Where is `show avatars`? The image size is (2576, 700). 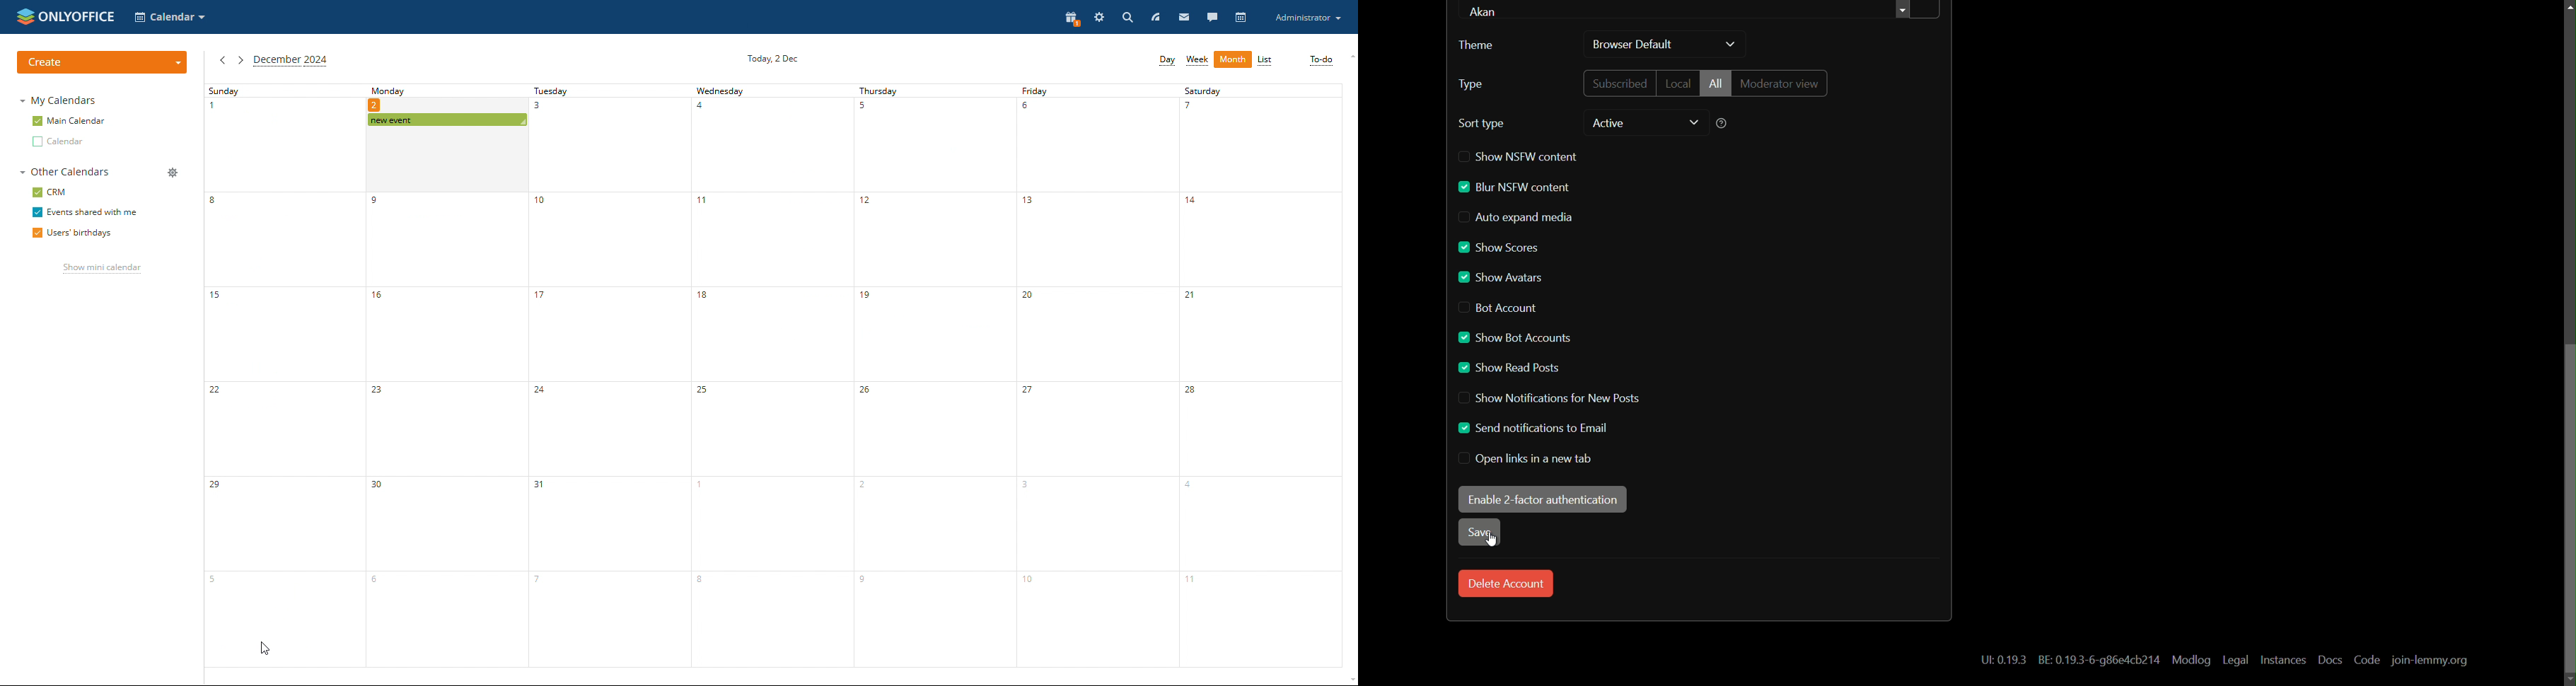 show avatars is located at coordinates (1500, 278).